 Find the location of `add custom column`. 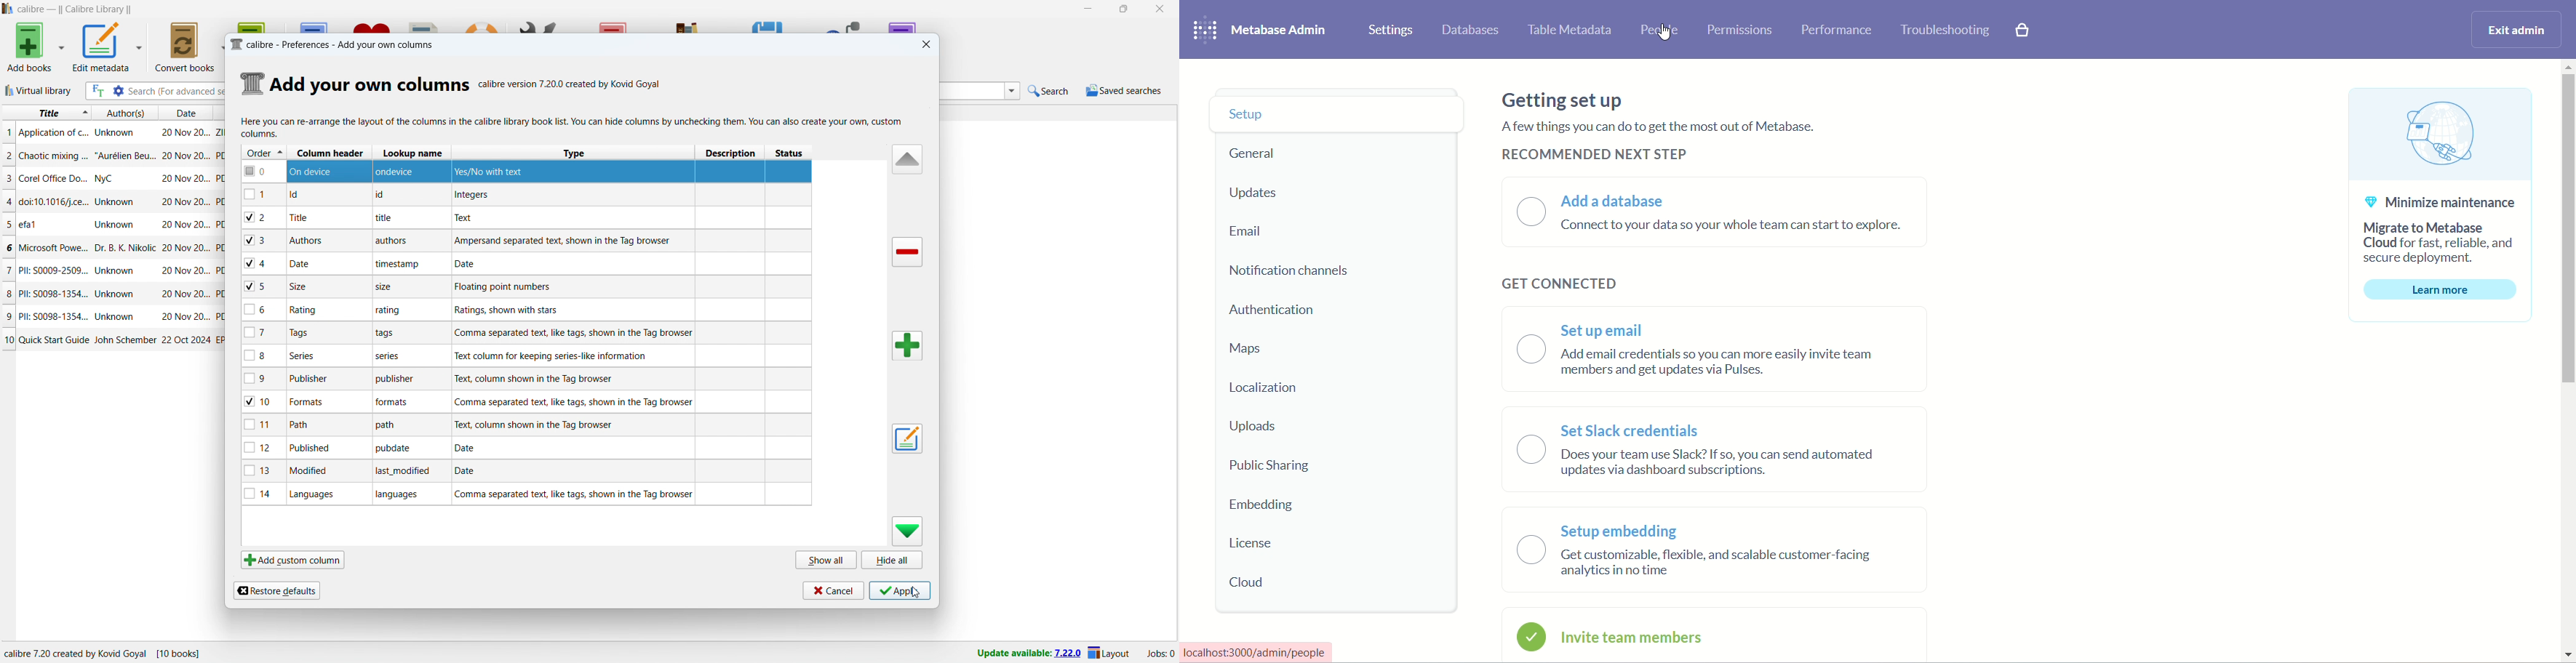

add custom column is located at coordinates (292, 560).